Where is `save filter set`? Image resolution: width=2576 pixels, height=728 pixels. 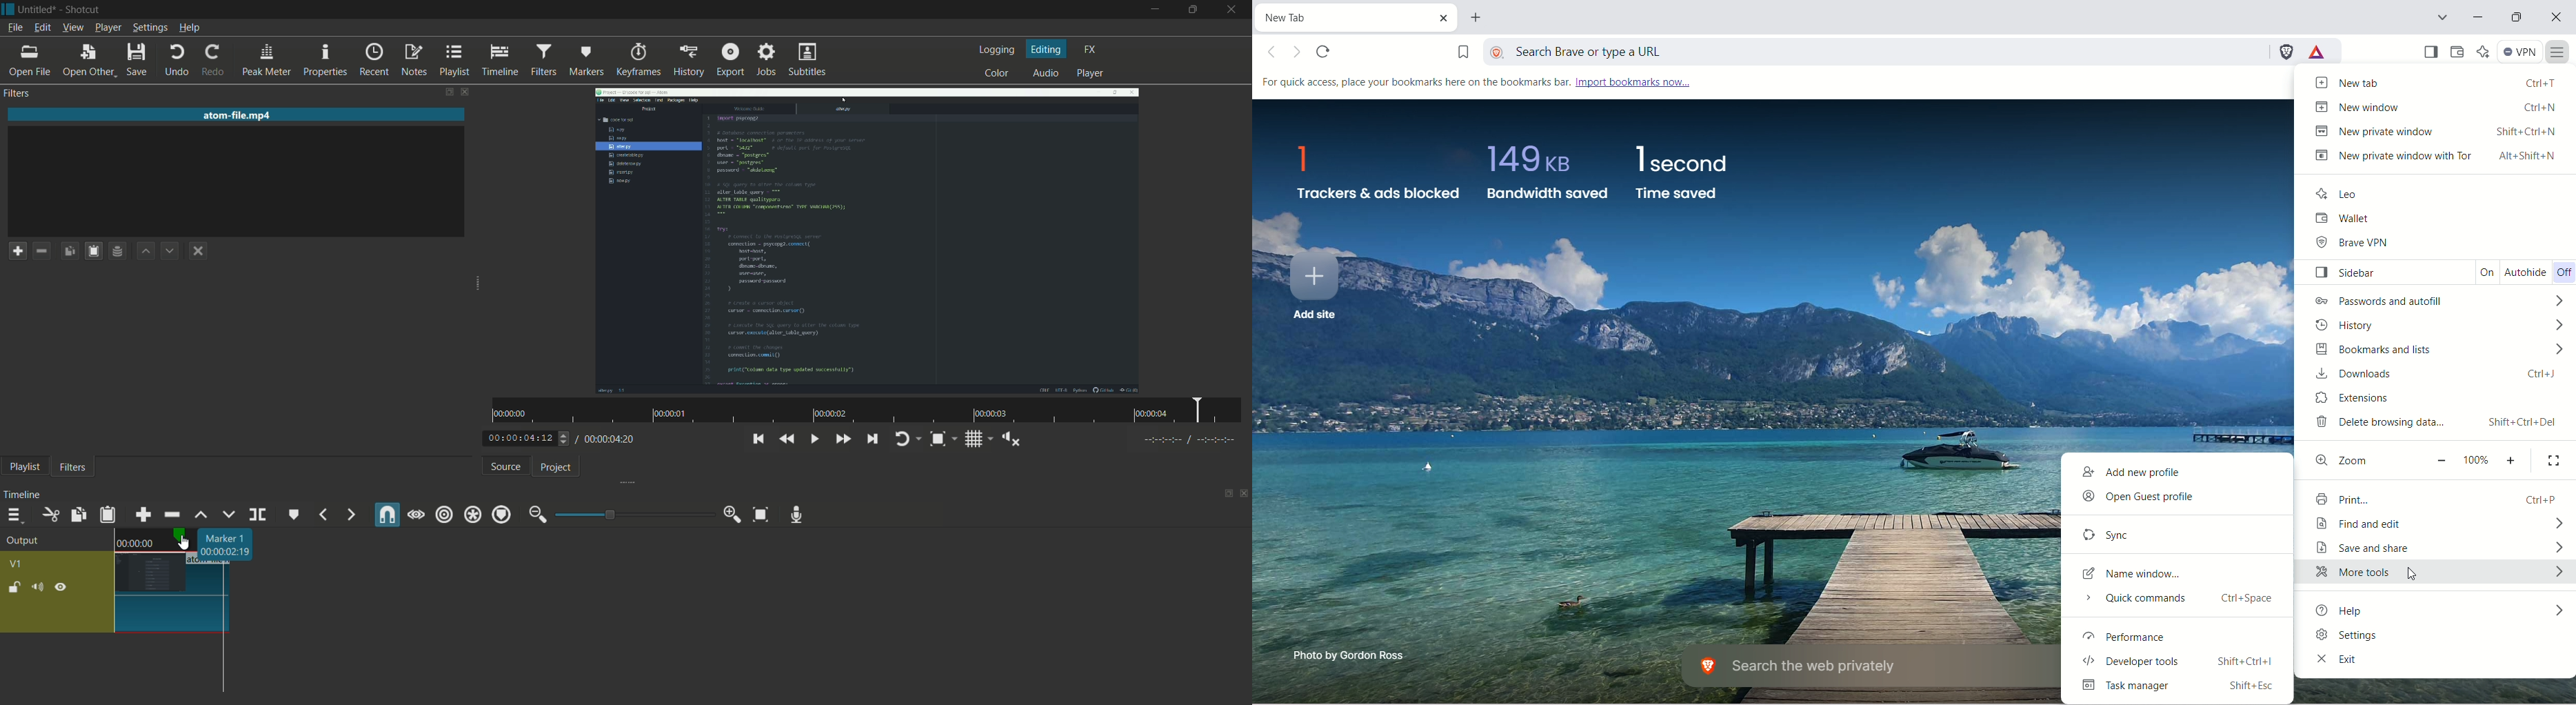
save filter set is located at coordinates (116, 251).